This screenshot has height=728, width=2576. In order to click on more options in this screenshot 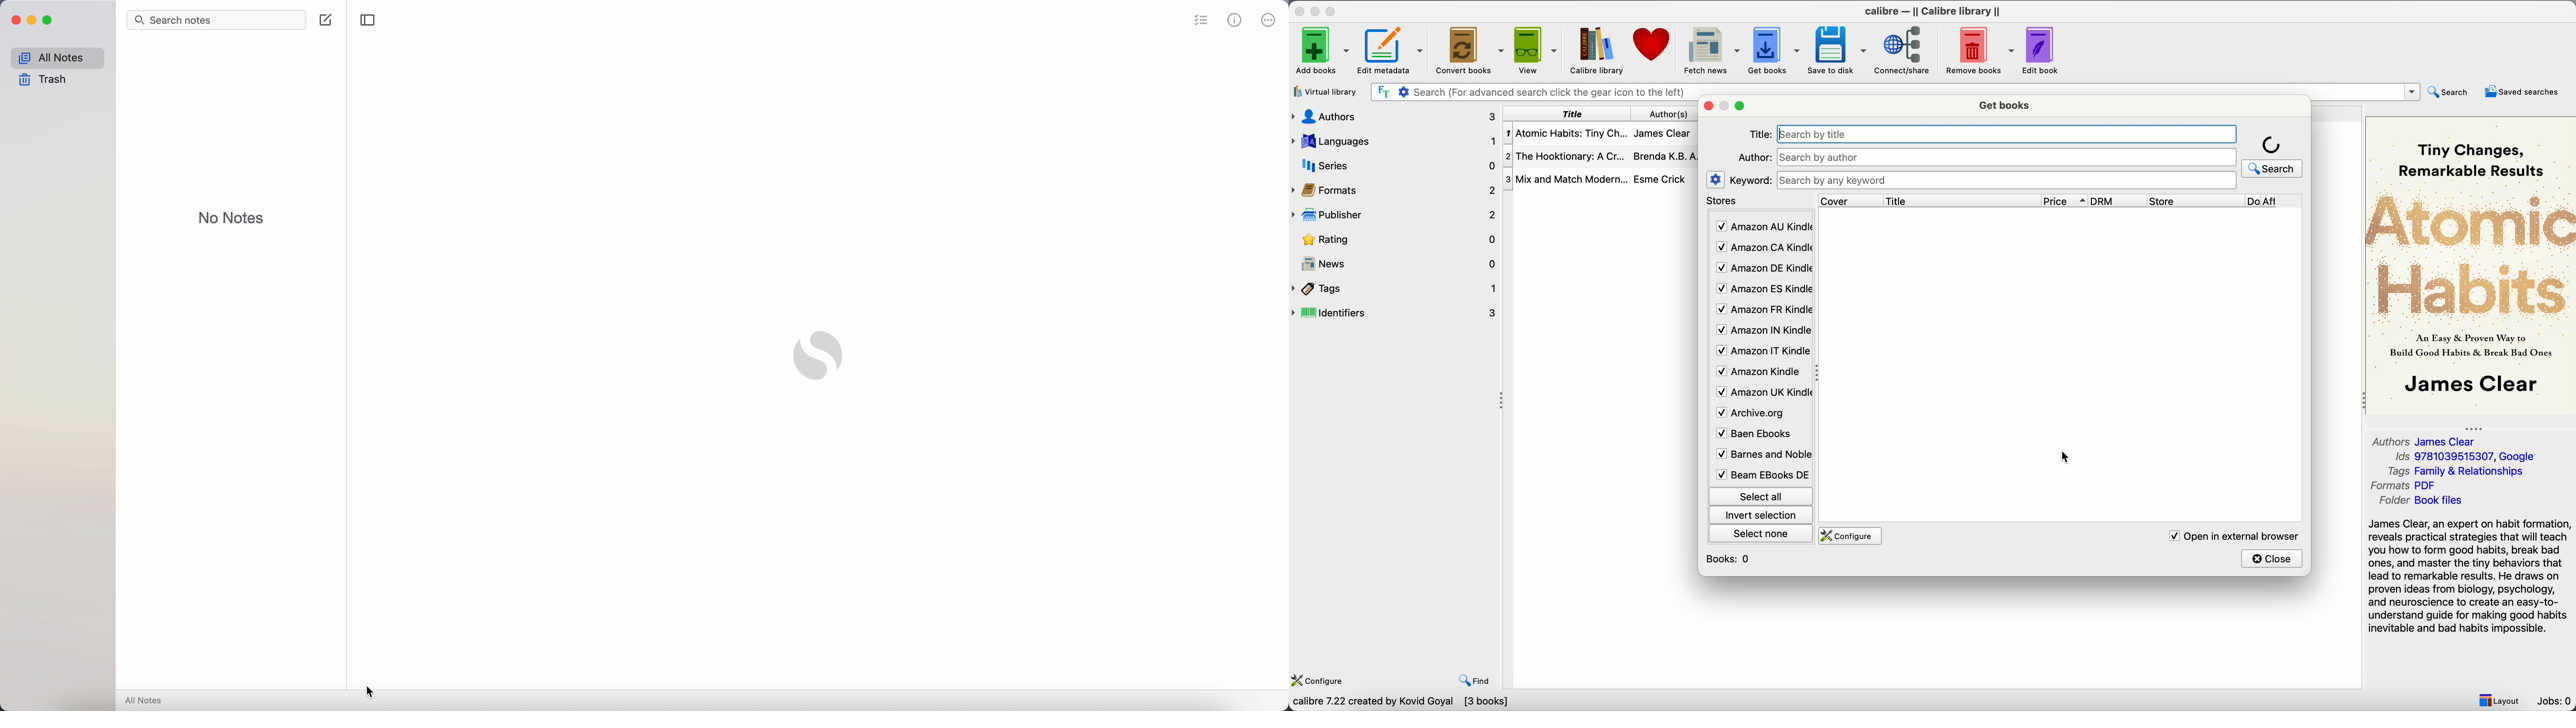, I will do `click(1270, 19)`.